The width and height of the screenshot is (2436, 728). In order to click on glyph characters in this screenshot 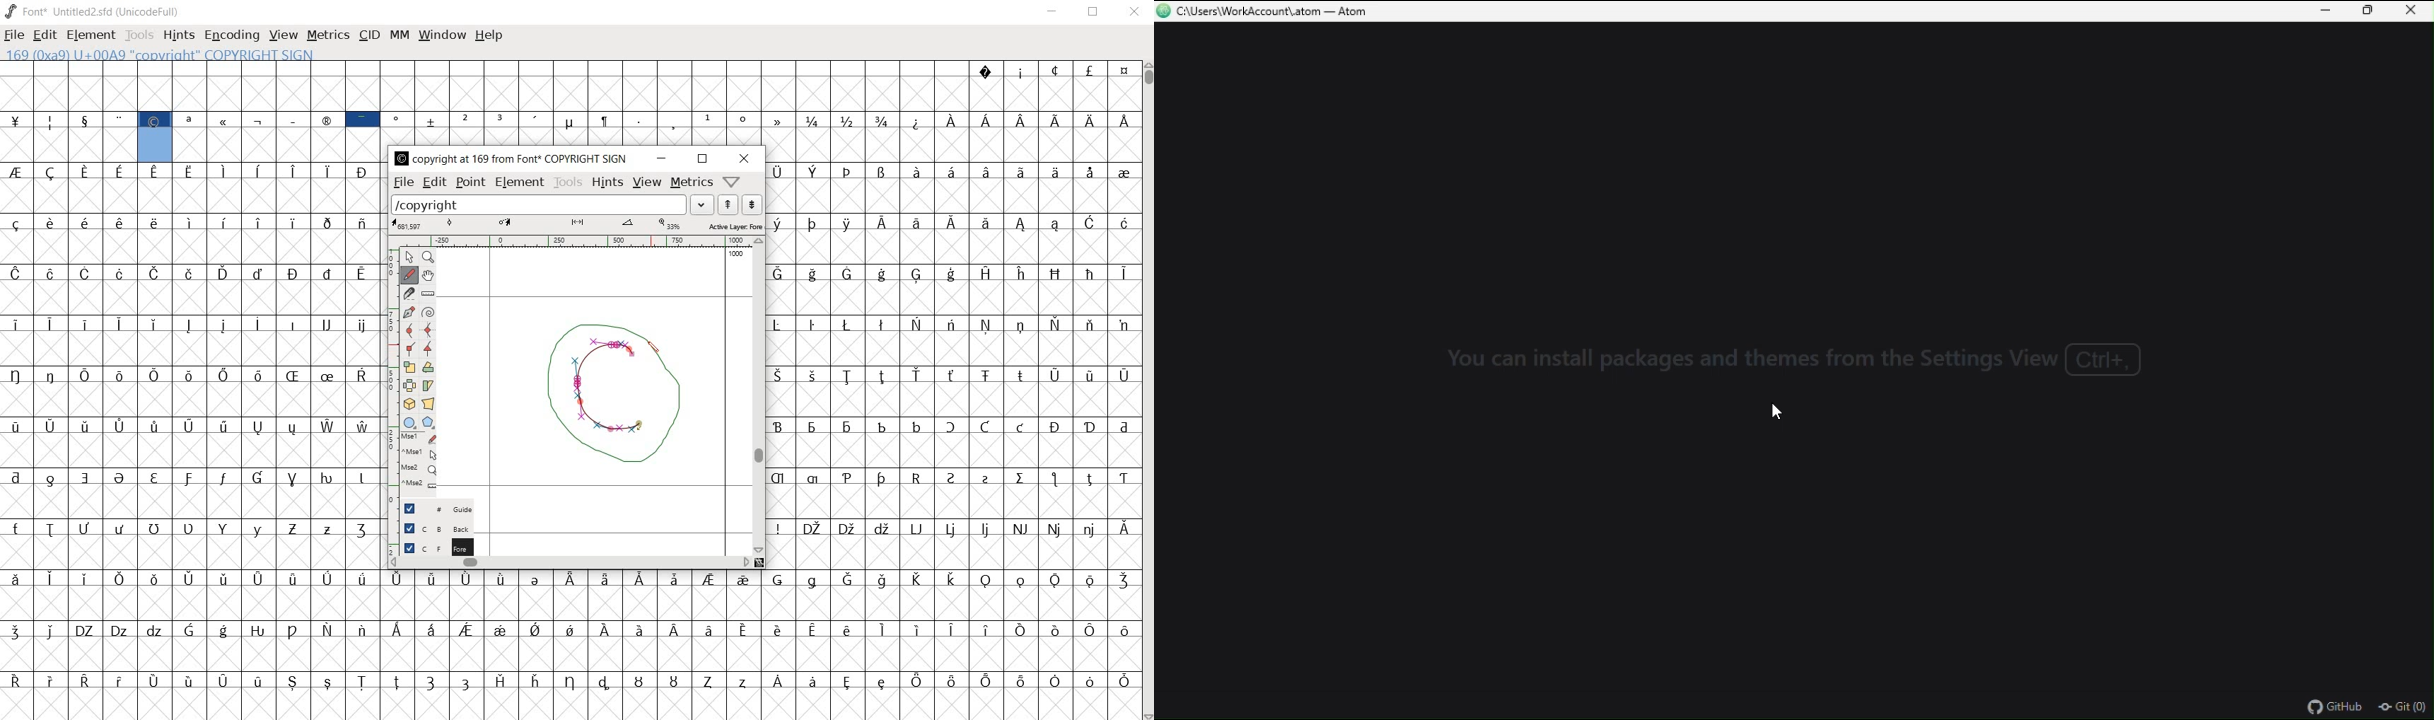, I will do `click(760, 643)`.